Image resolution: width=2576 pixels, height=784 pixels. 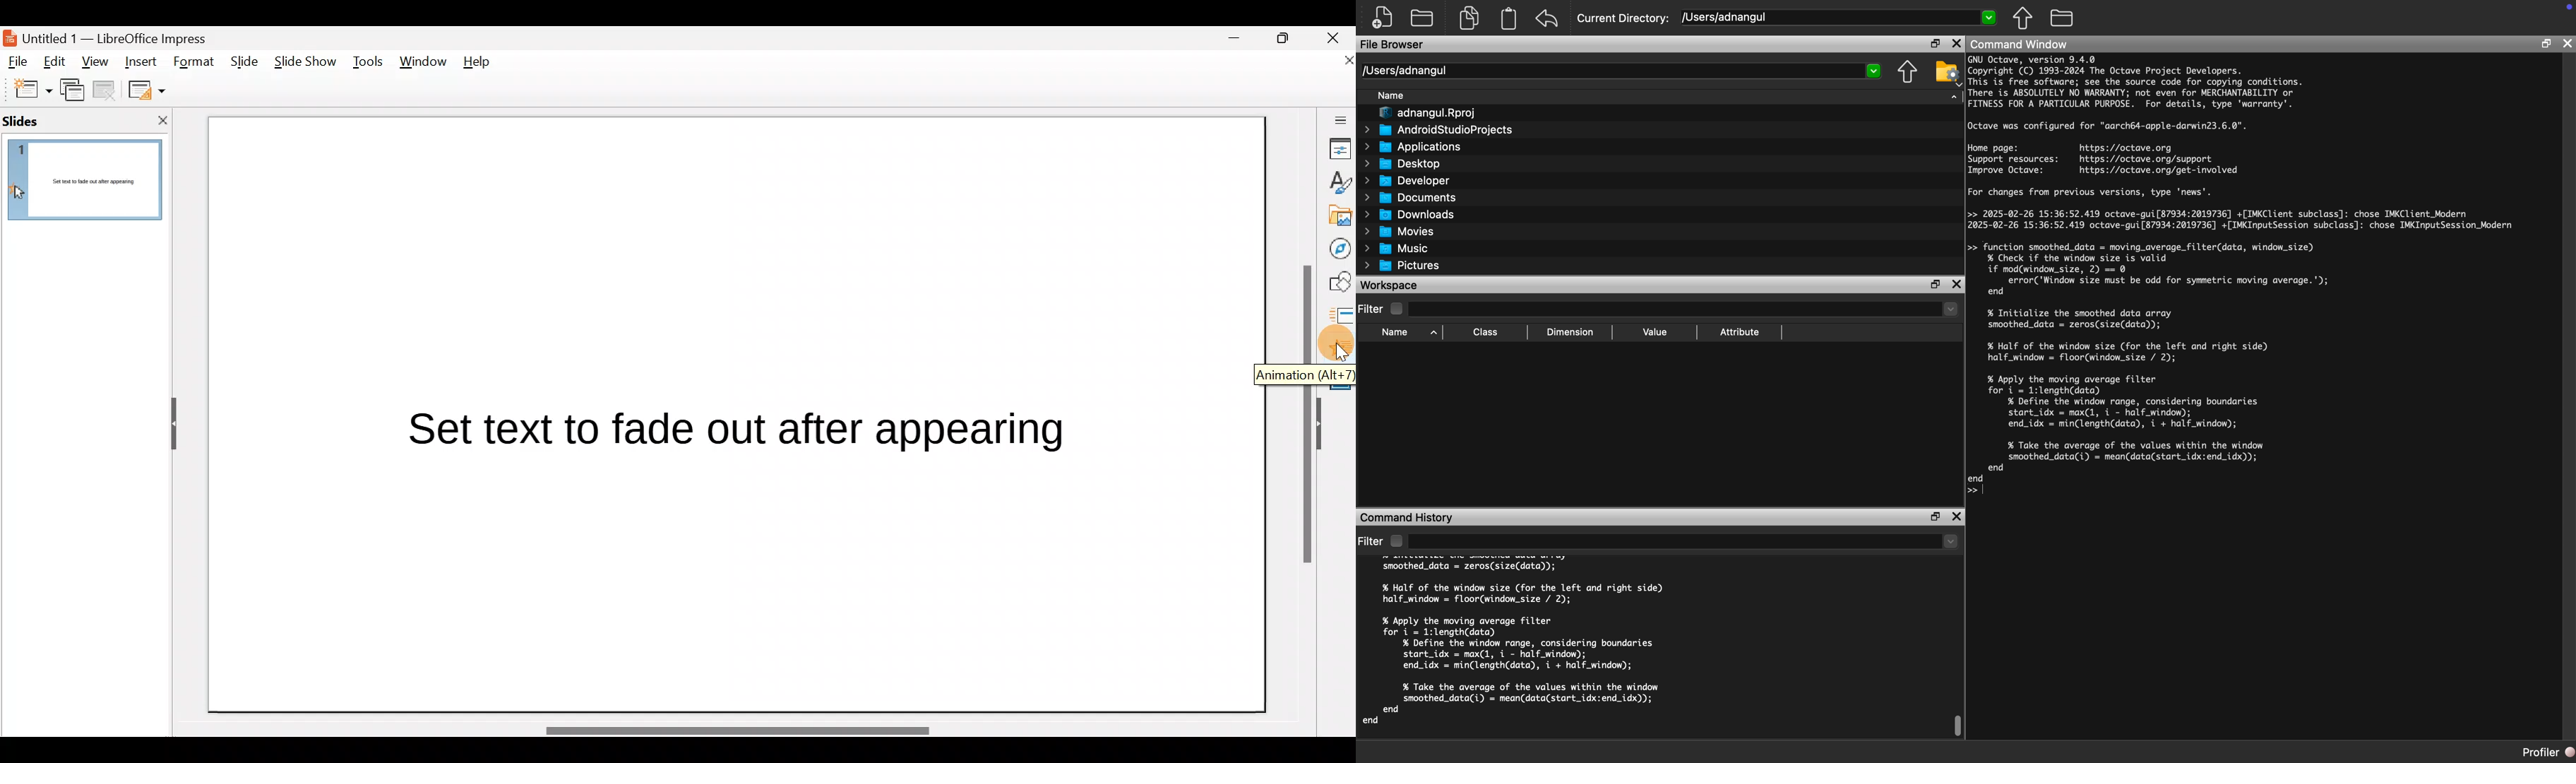 I want to click on Music, so click(x=1396, y=248).